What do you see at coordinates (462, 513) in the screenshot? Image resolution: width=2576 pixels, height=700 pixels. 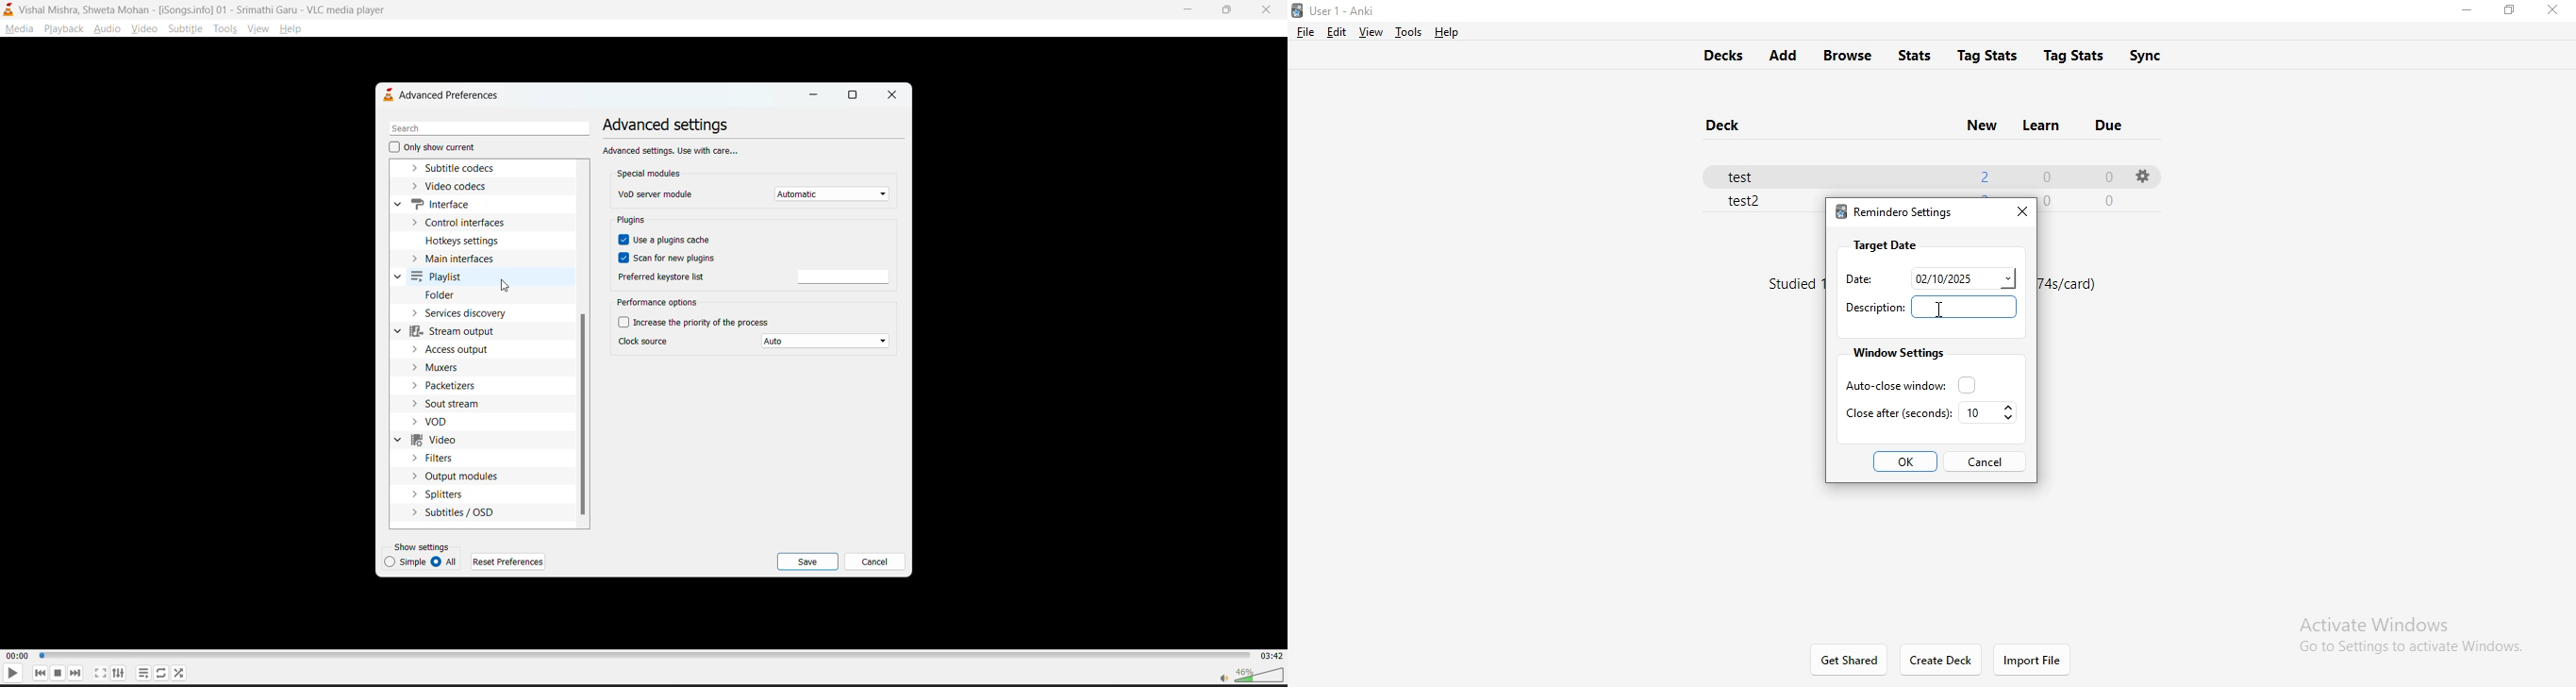 I see `subtitles` at bounding box center [462, 513].